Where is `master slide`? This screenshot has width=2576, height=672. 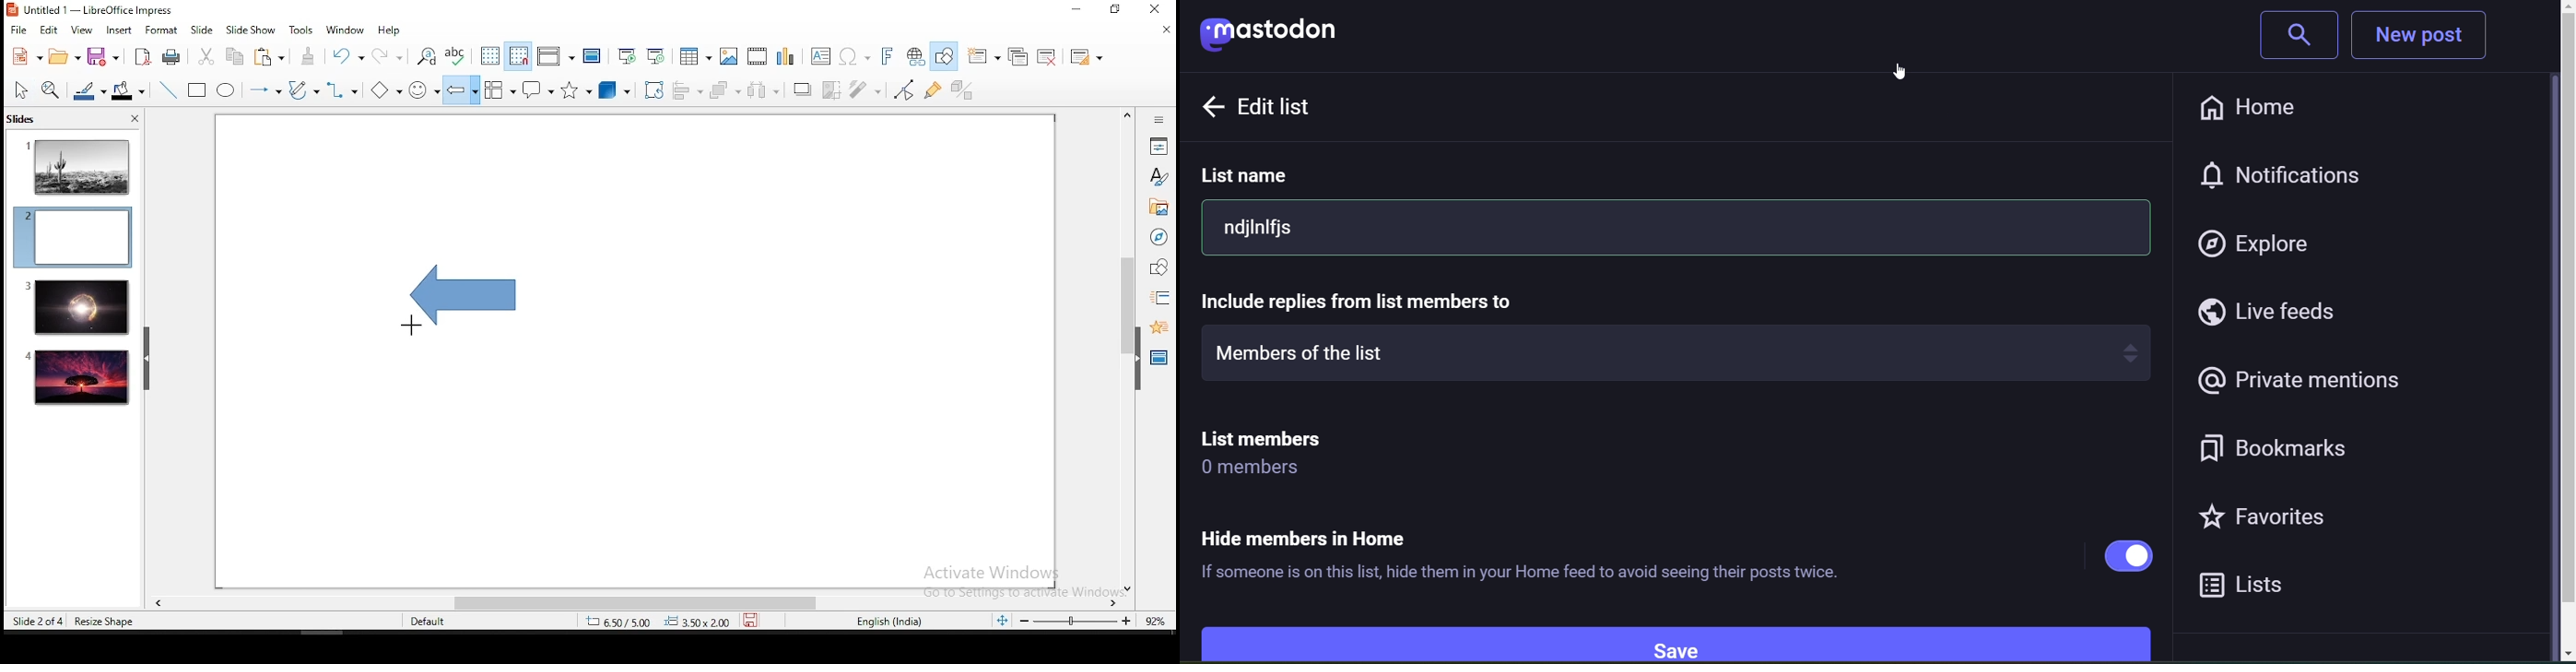 master slide is located at coordinates (592, 55).